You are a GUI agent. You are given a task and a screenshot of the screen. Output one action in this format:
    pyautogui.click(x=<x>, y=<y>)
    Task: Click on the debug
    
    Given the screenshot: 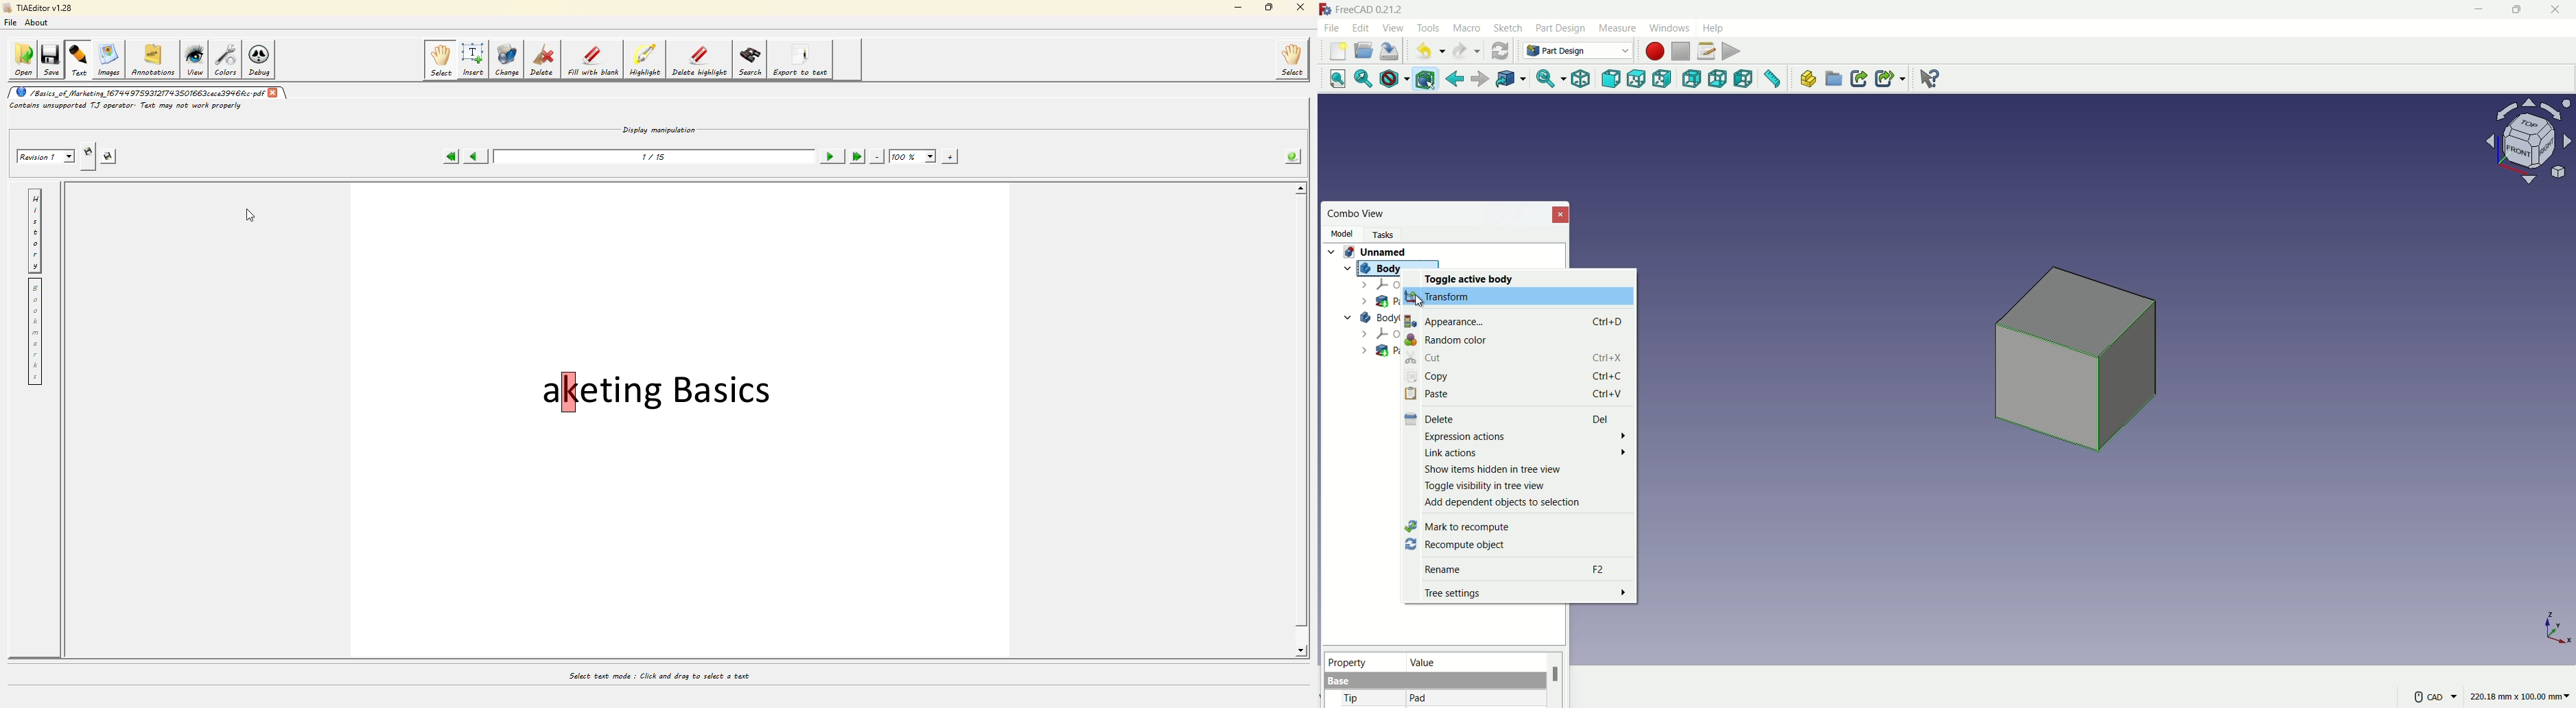 What is the action you would take?
    pyautogui.click(x=263, y=59)
    